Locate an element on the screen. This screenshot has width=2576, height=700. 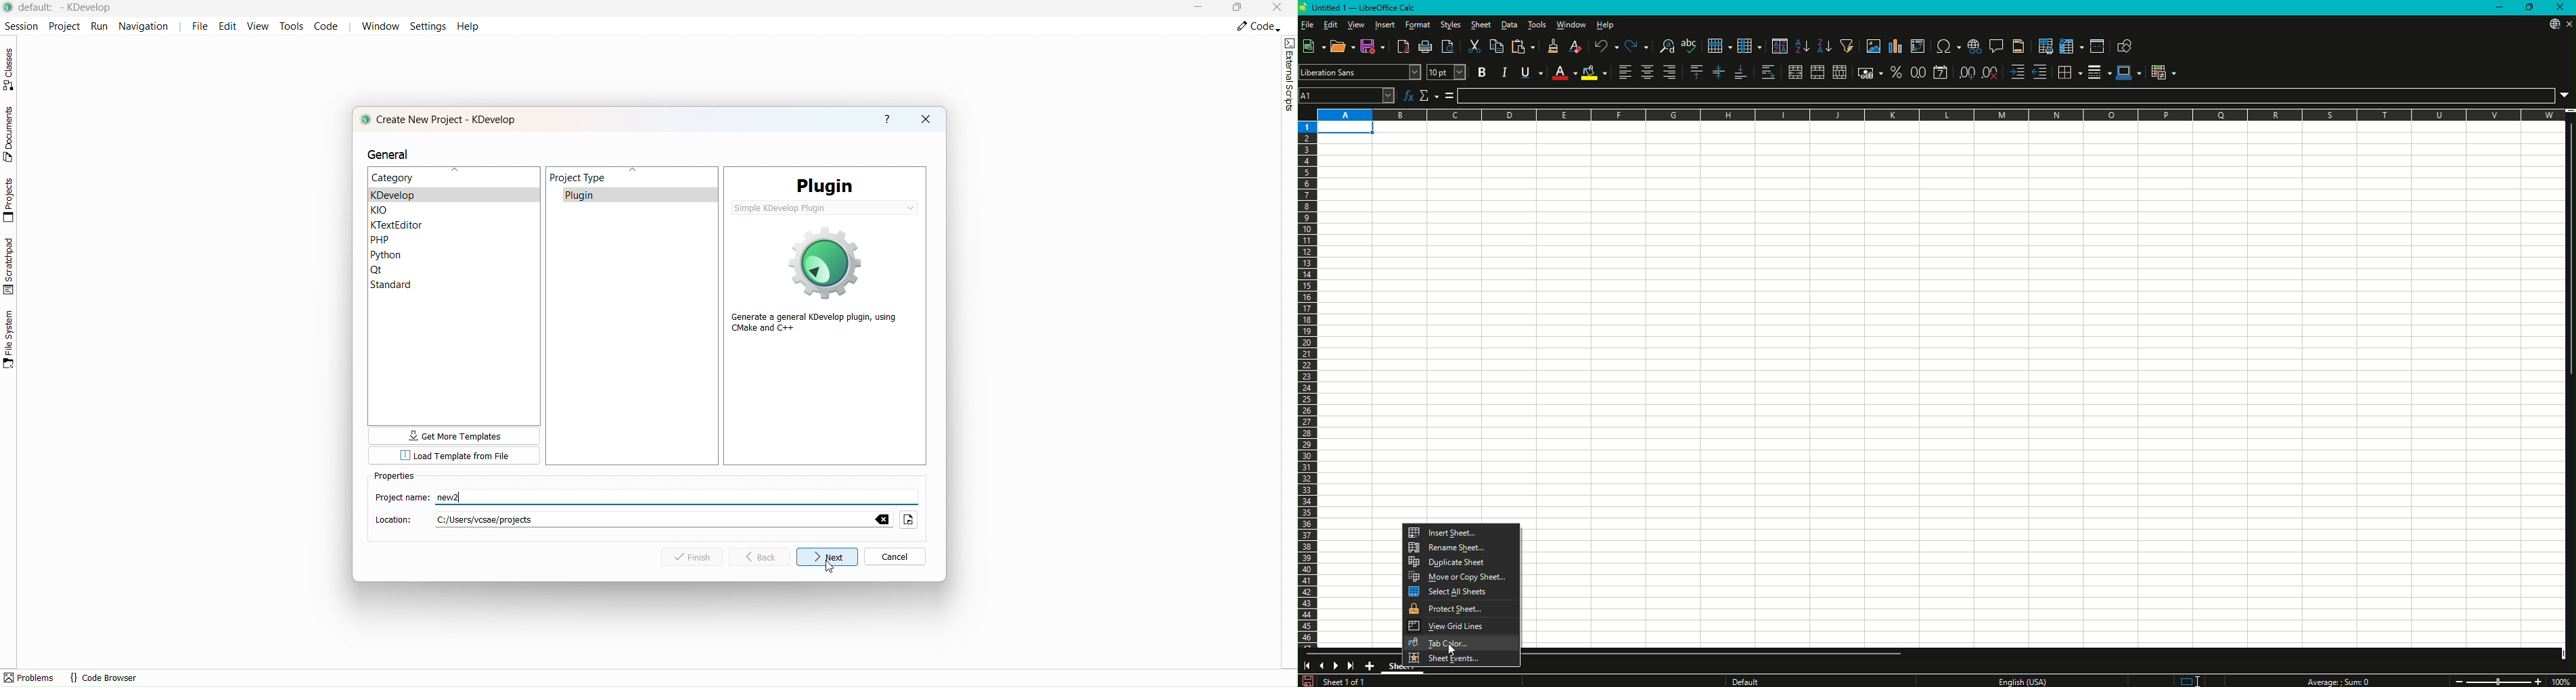
Center Vertically is located at coordinates (1719, 72).